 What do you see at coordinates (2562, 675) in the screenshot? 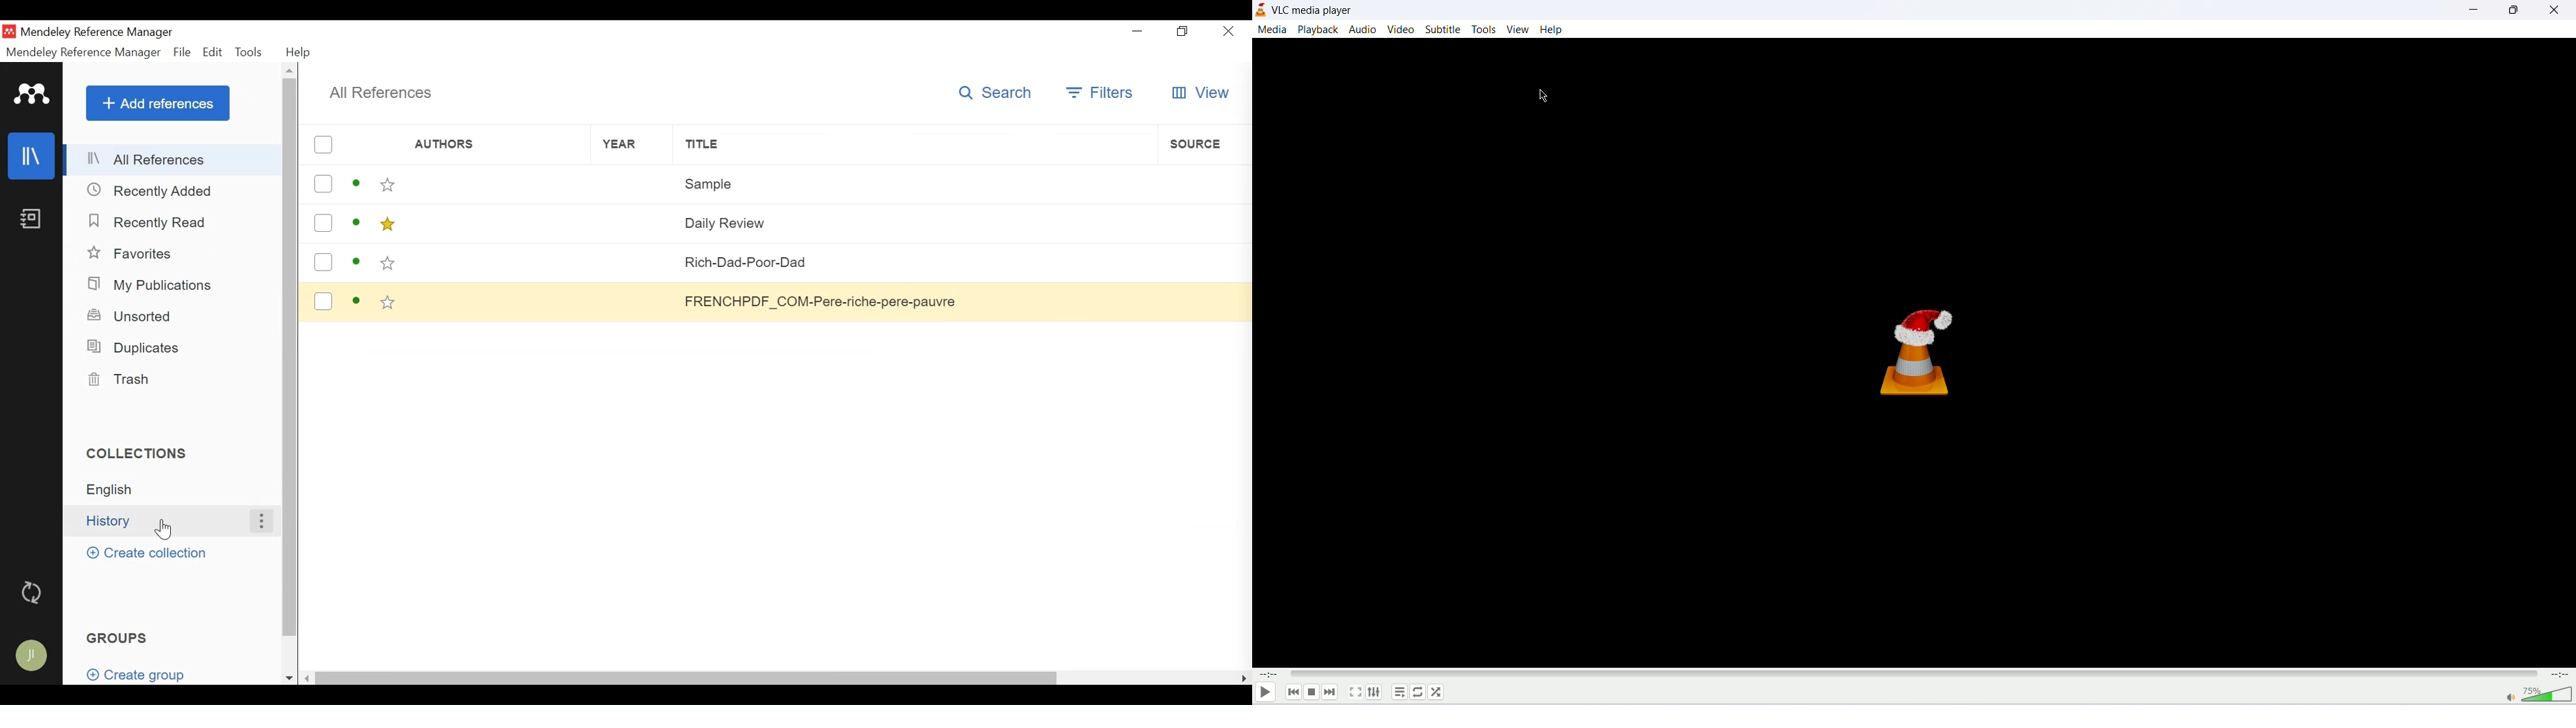
I see `total time` at bounding box center [2562, 675].